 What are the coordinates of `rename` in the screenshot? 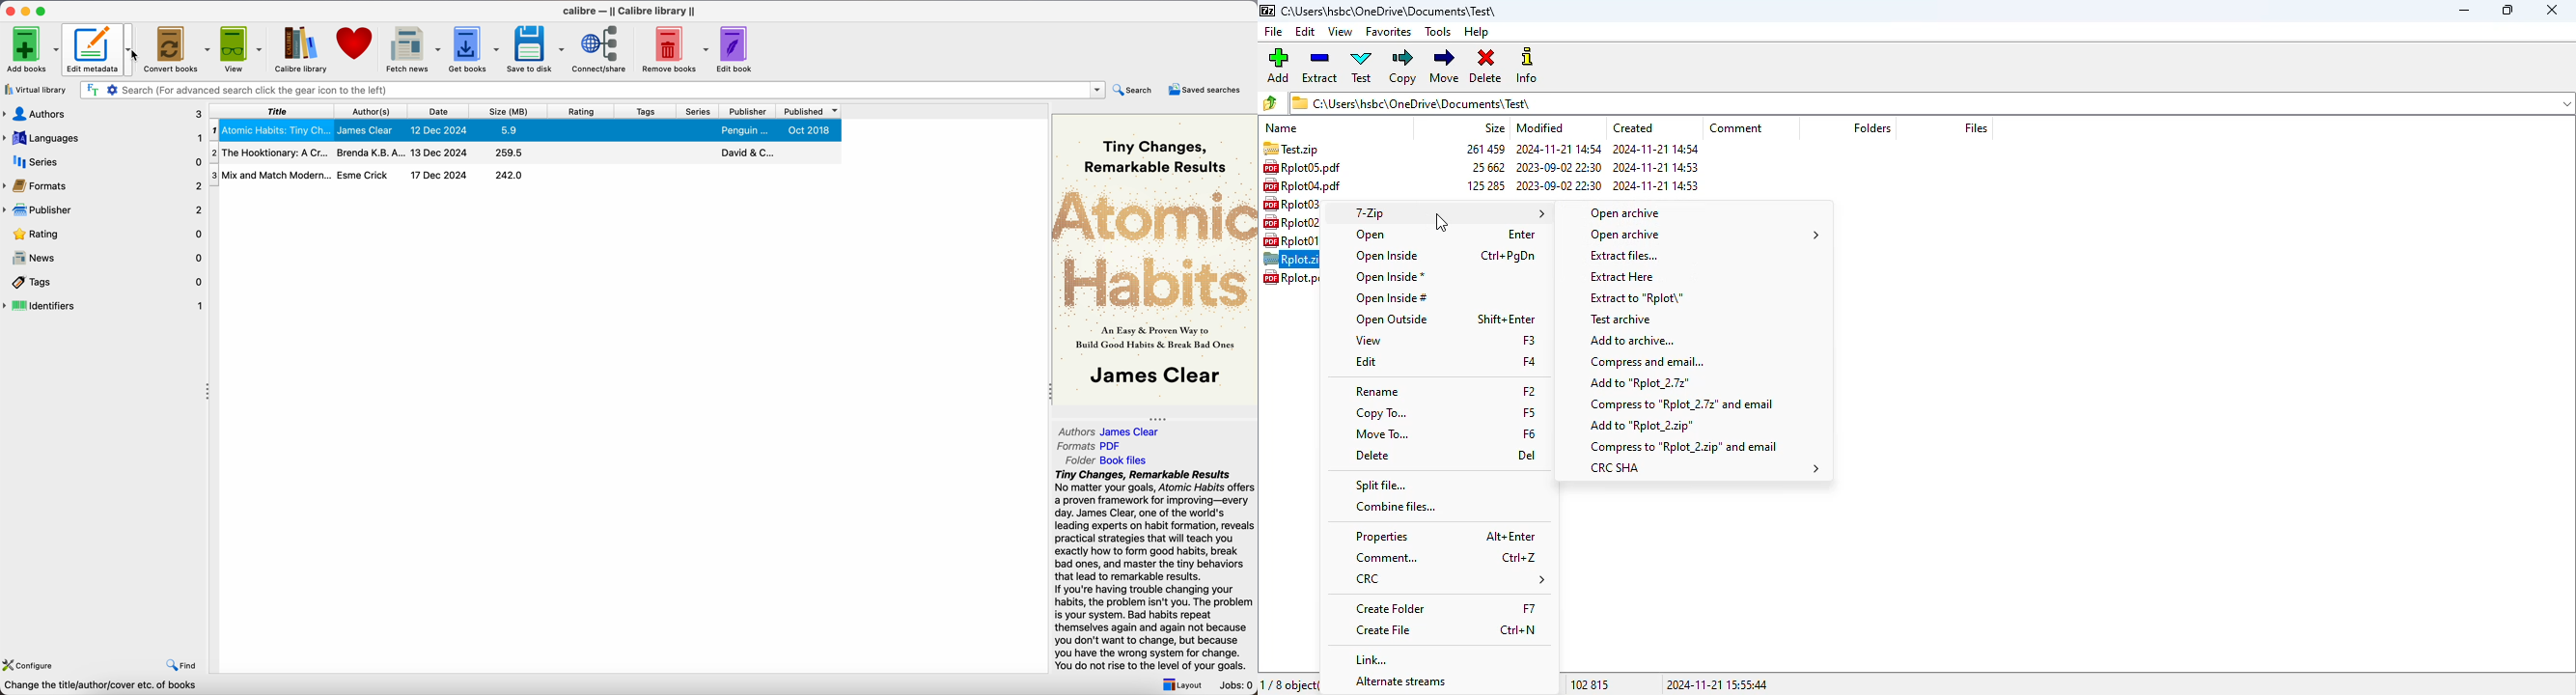 It's located at (1376, 392).